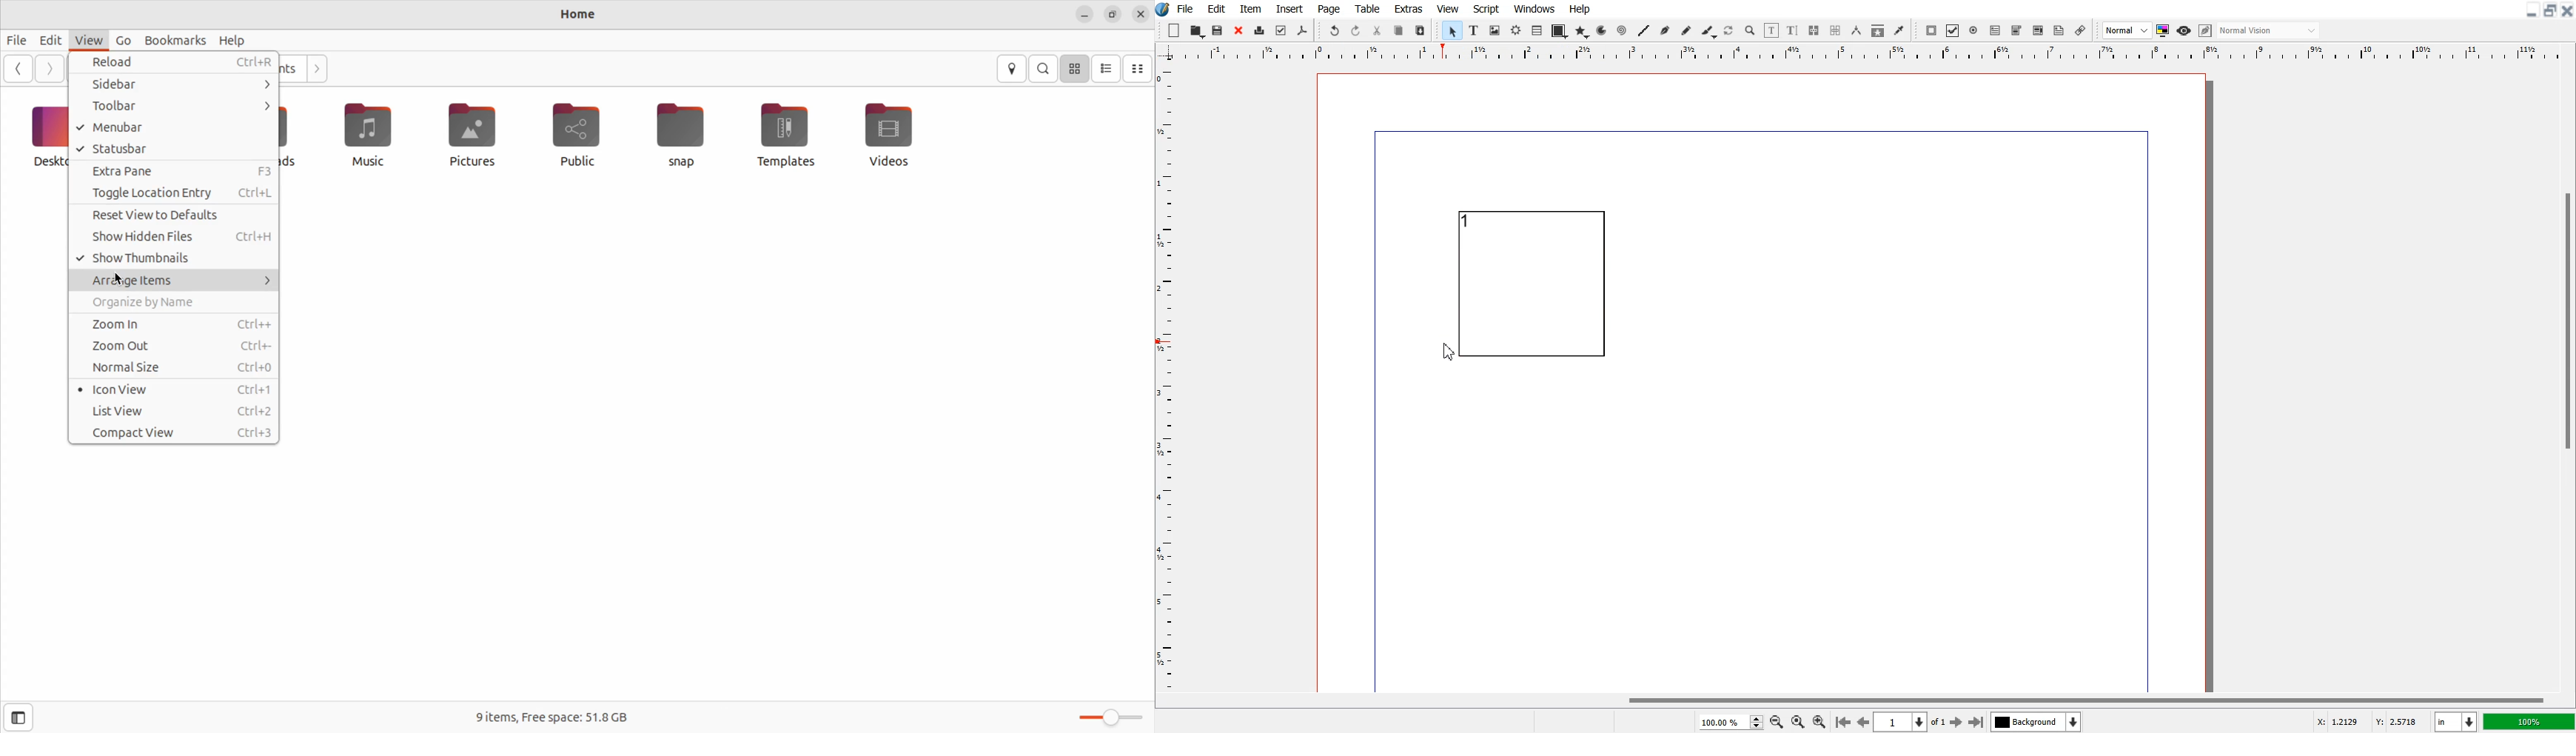 The height and width of the screenshot is (756, 2576). Describe the element at coordinates (177, 235) in the screenshot. I see `show hidden files` at that location.